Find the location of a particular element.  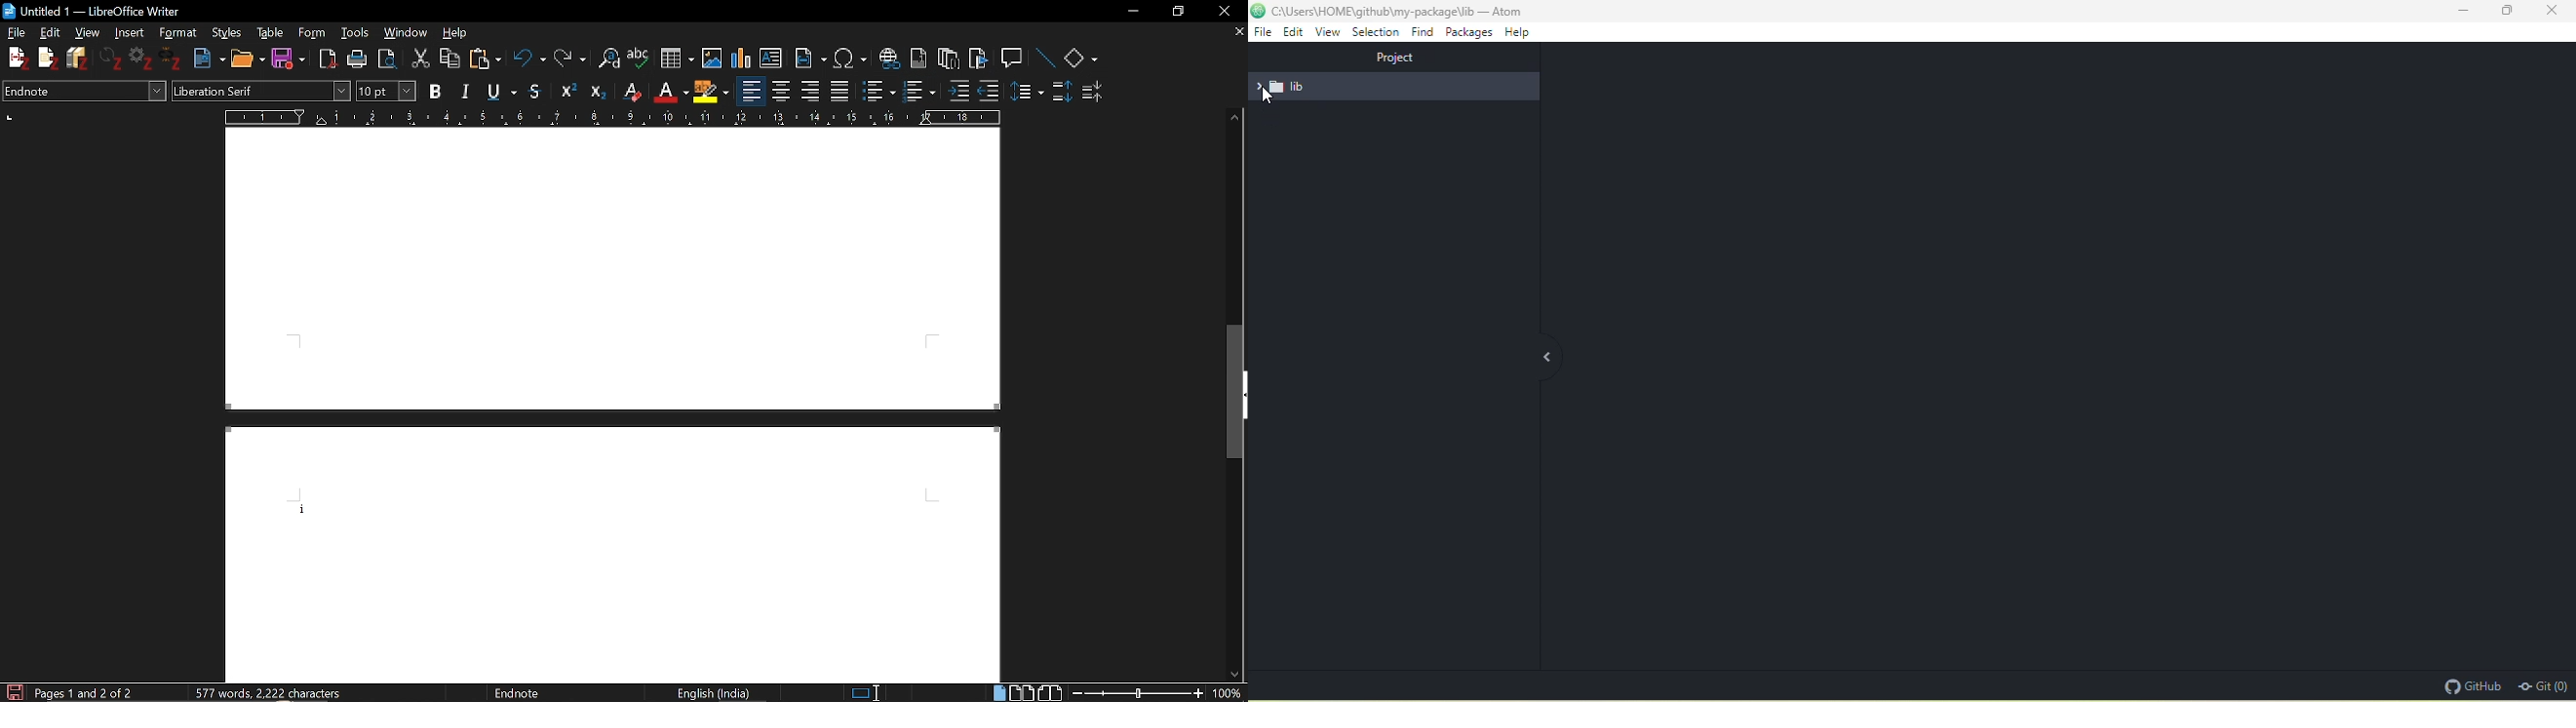

Insert is located at coordinates (127, 32).